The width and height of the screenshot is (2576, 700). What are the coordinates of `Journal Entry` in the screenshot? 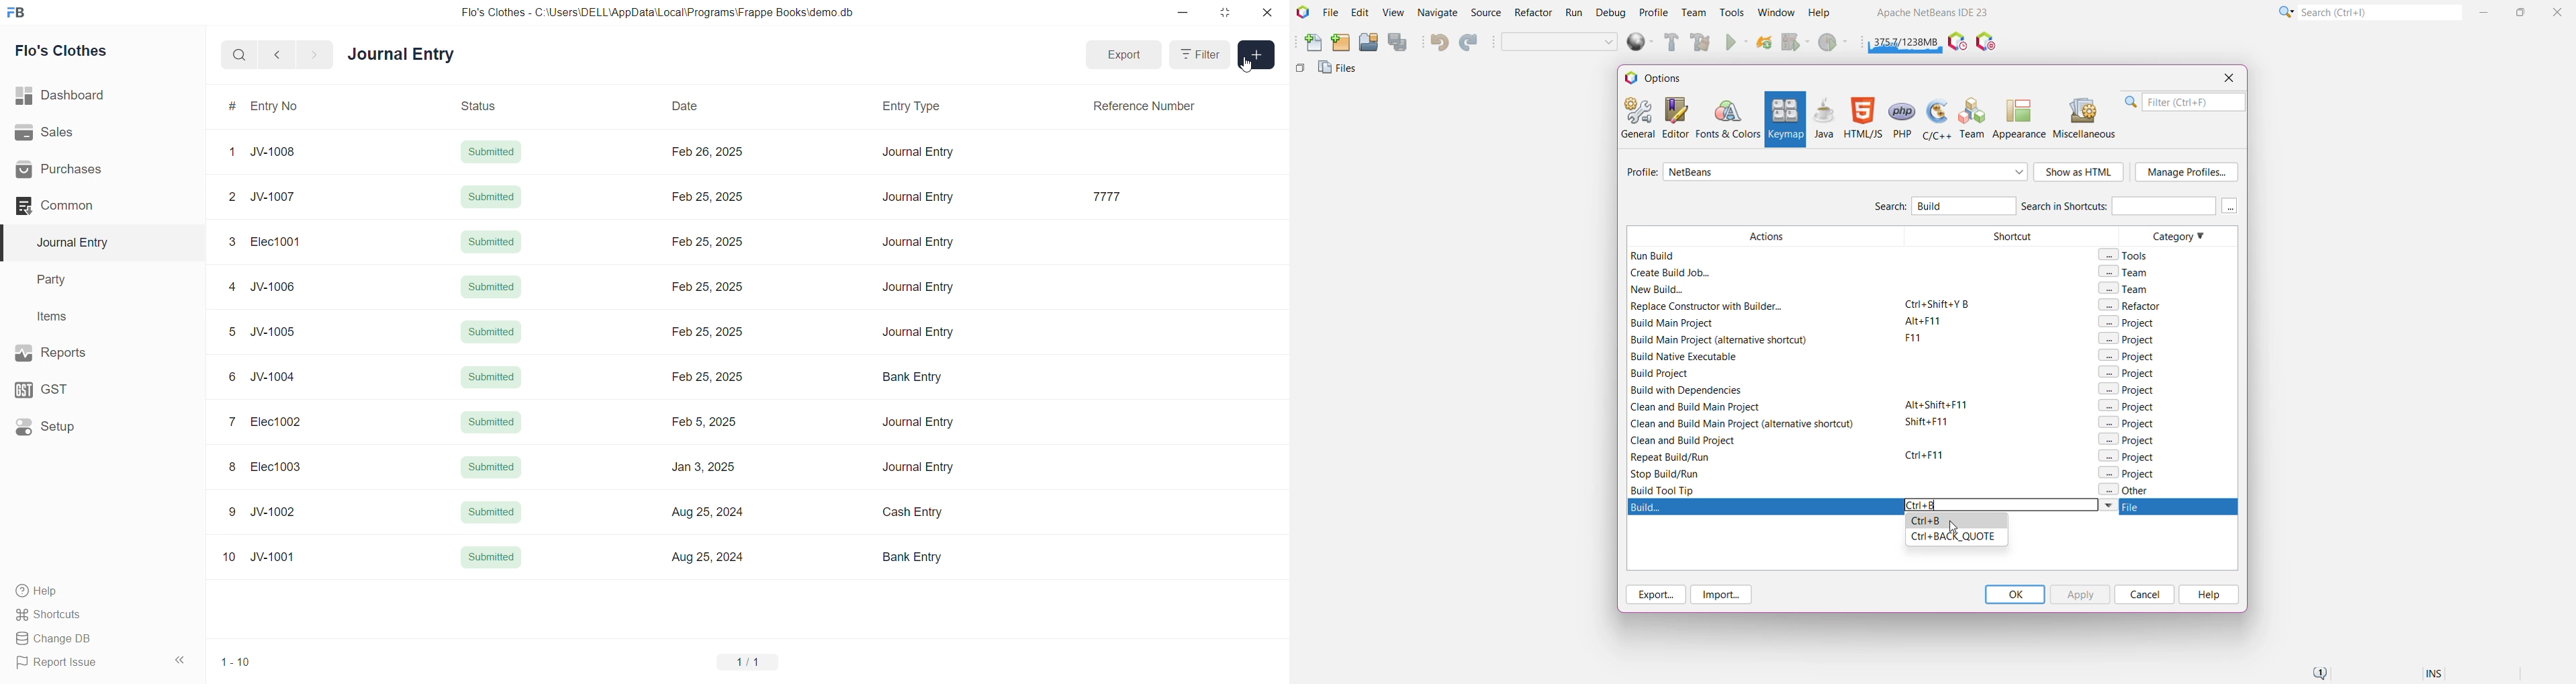 It's located at (914, 288).